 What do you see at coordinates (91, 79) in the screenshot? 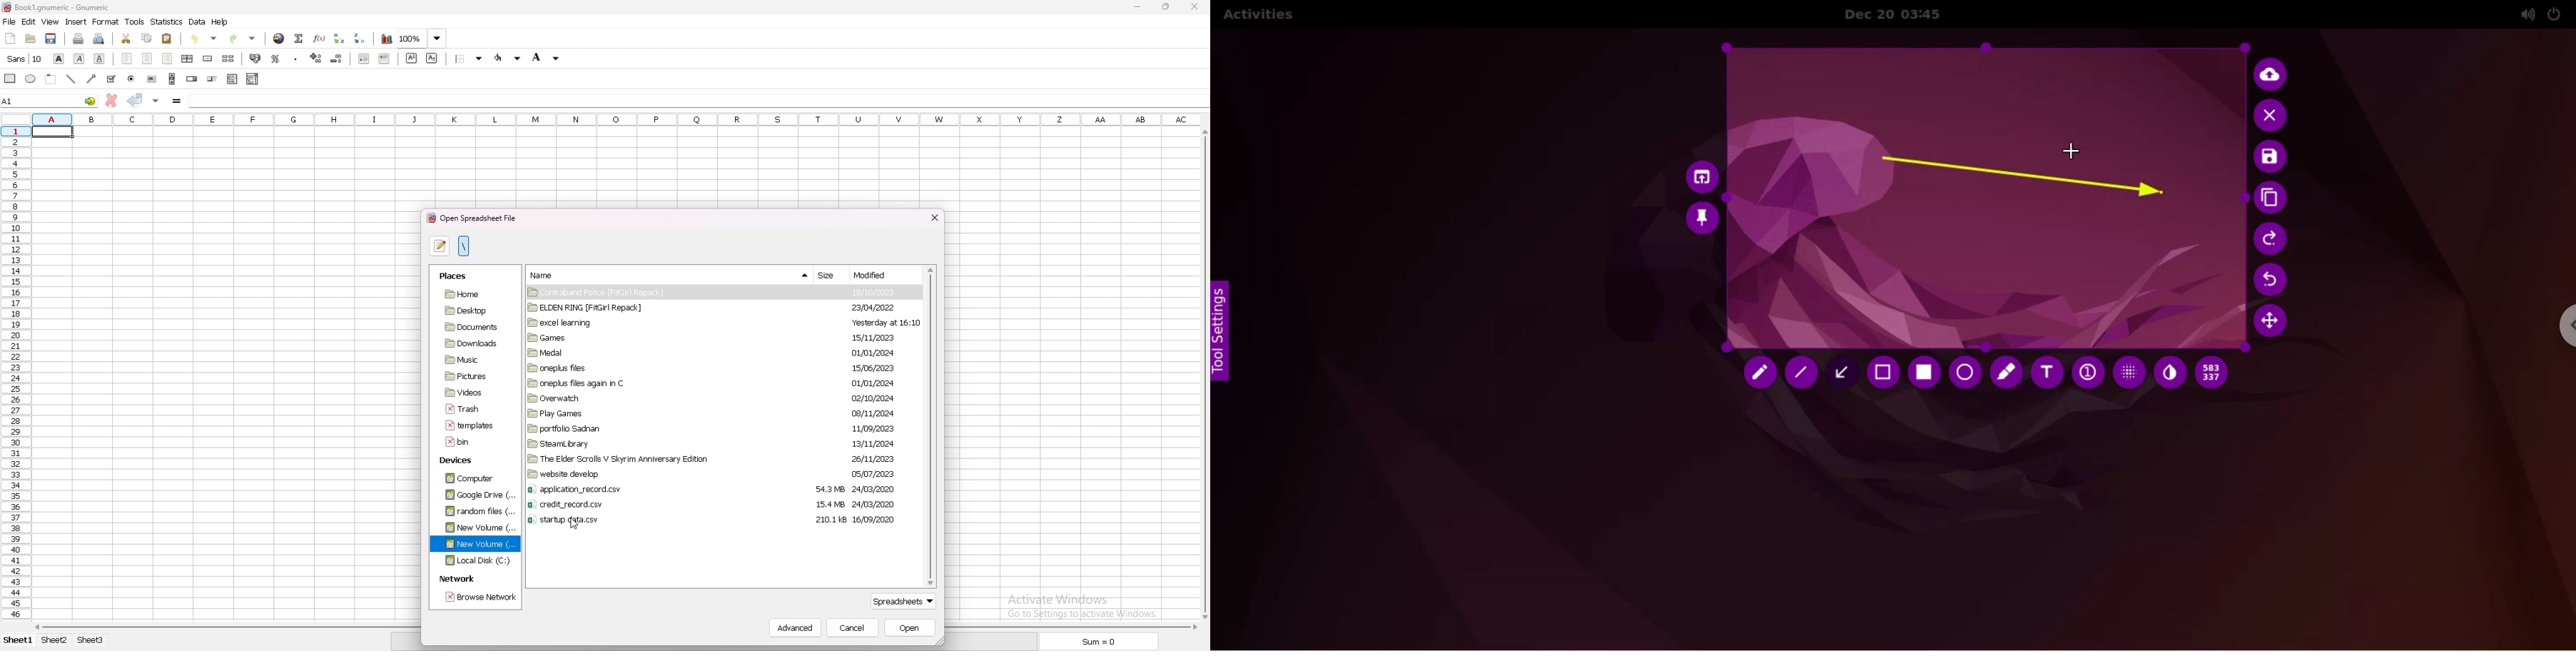
I see `arrowed line` at bounding box center [91, 79].